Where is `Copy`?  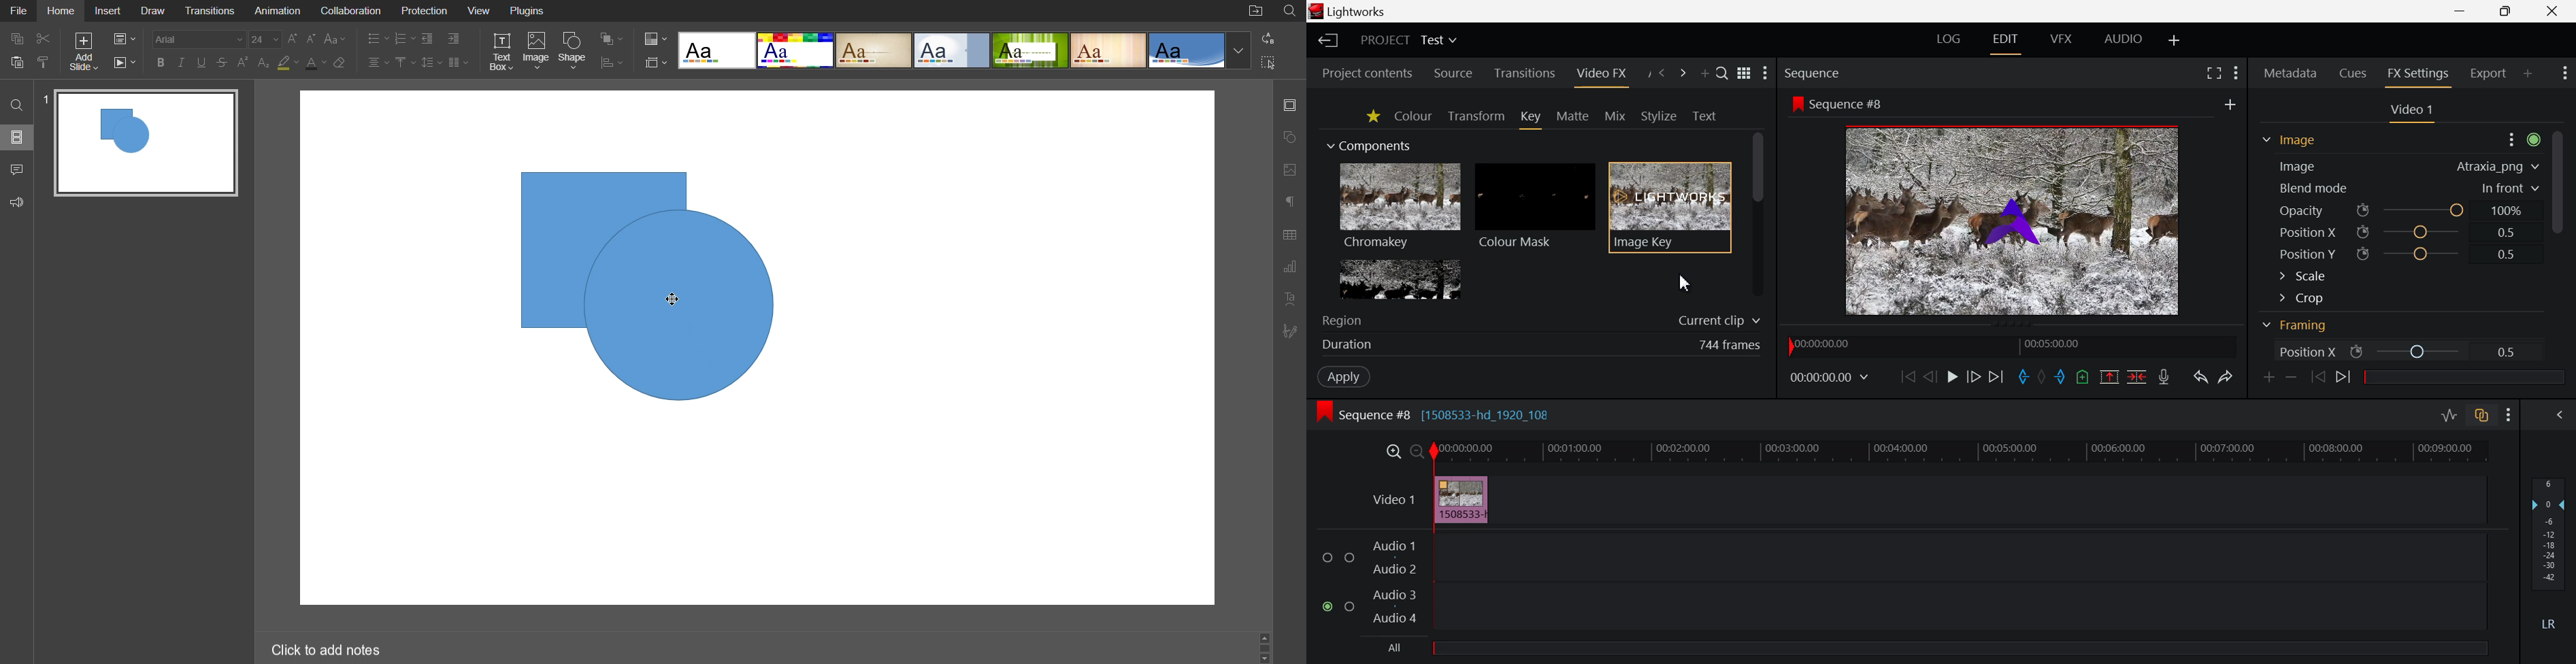 Copy is located at coordinates (16, 40).